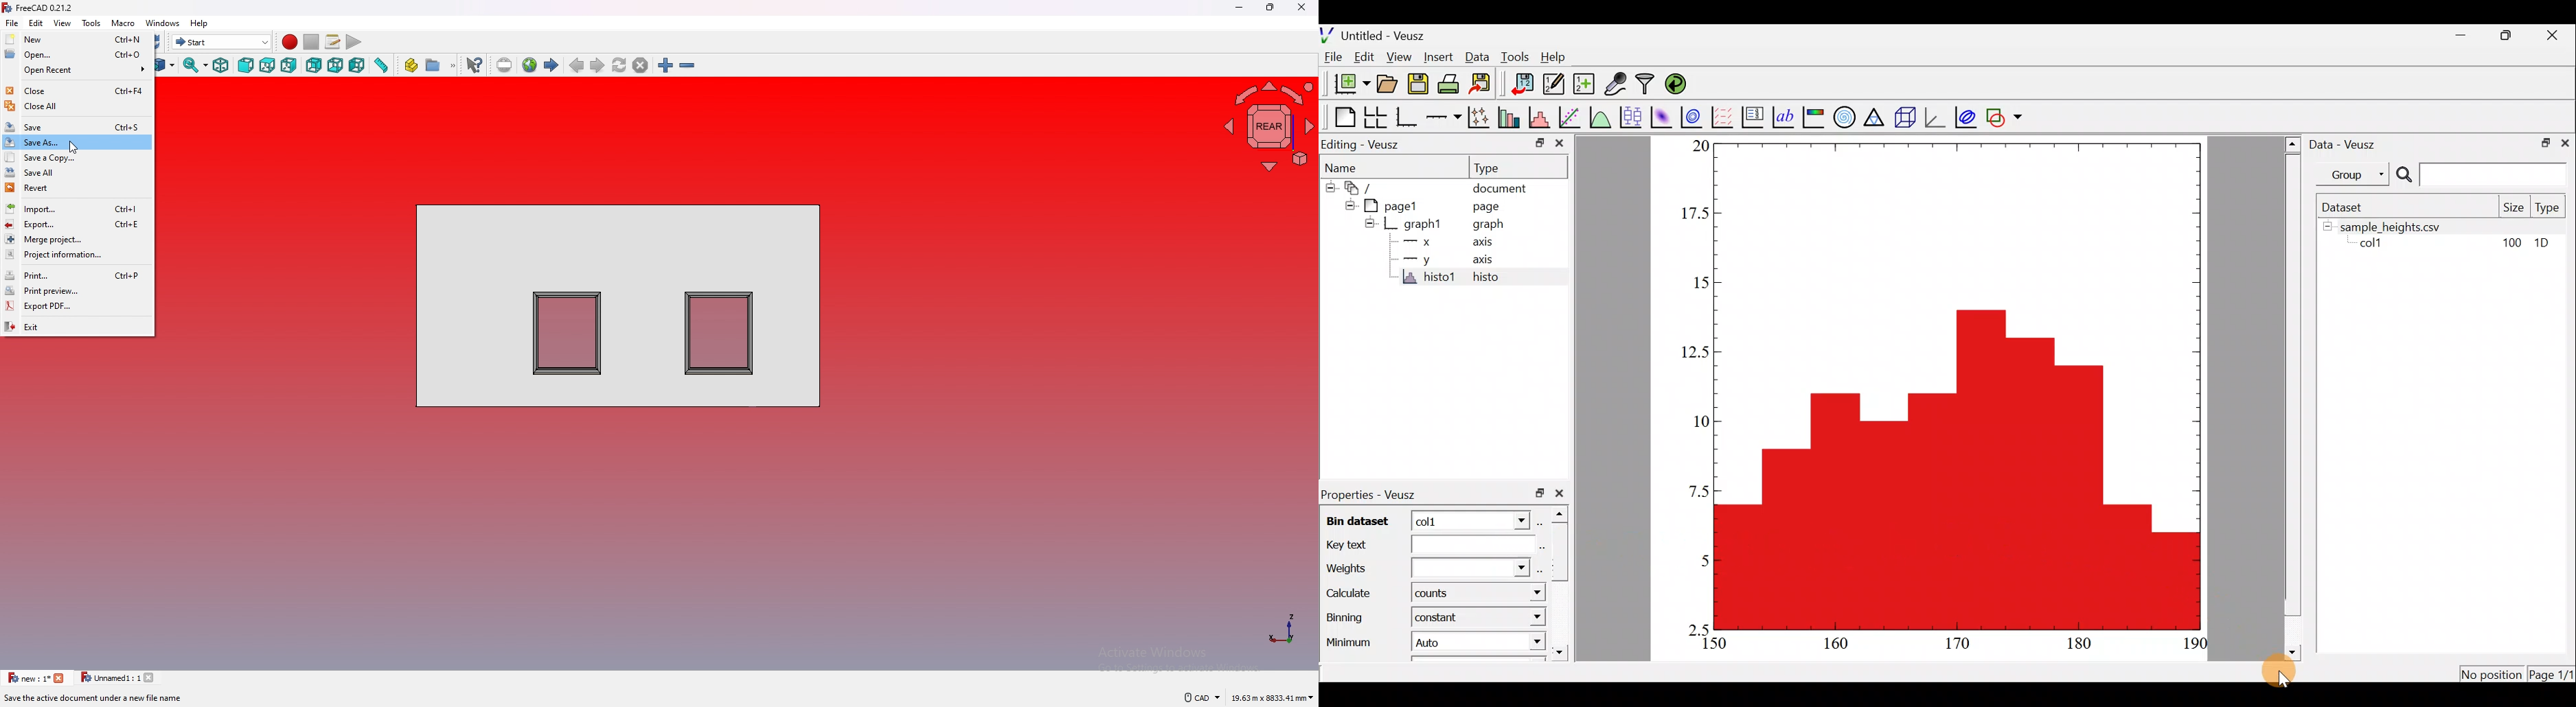 This screenshot has width=2576, height=728. What do you see at coordinates (1354, 594) in the screenshot?
I see `Calculate` at bounding box center [1354, 594].